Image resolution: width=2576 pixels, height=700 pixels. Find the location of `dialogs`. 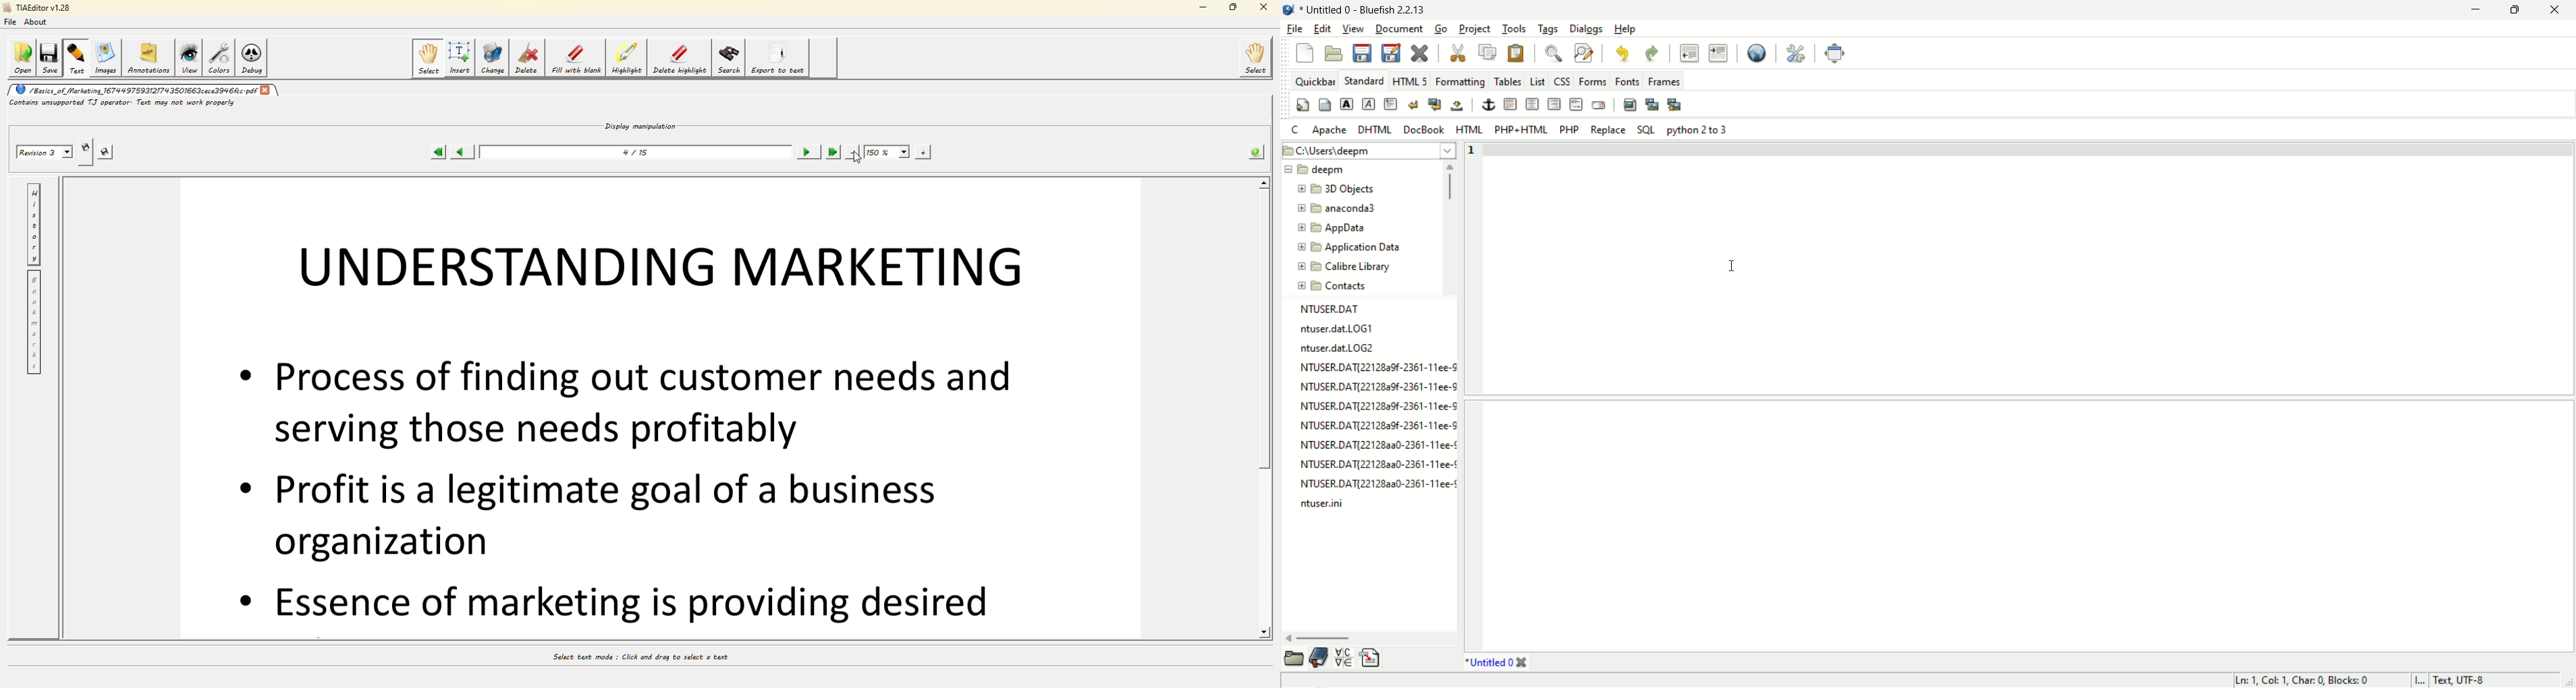

dialogs is located at coordinates (1585, 29).